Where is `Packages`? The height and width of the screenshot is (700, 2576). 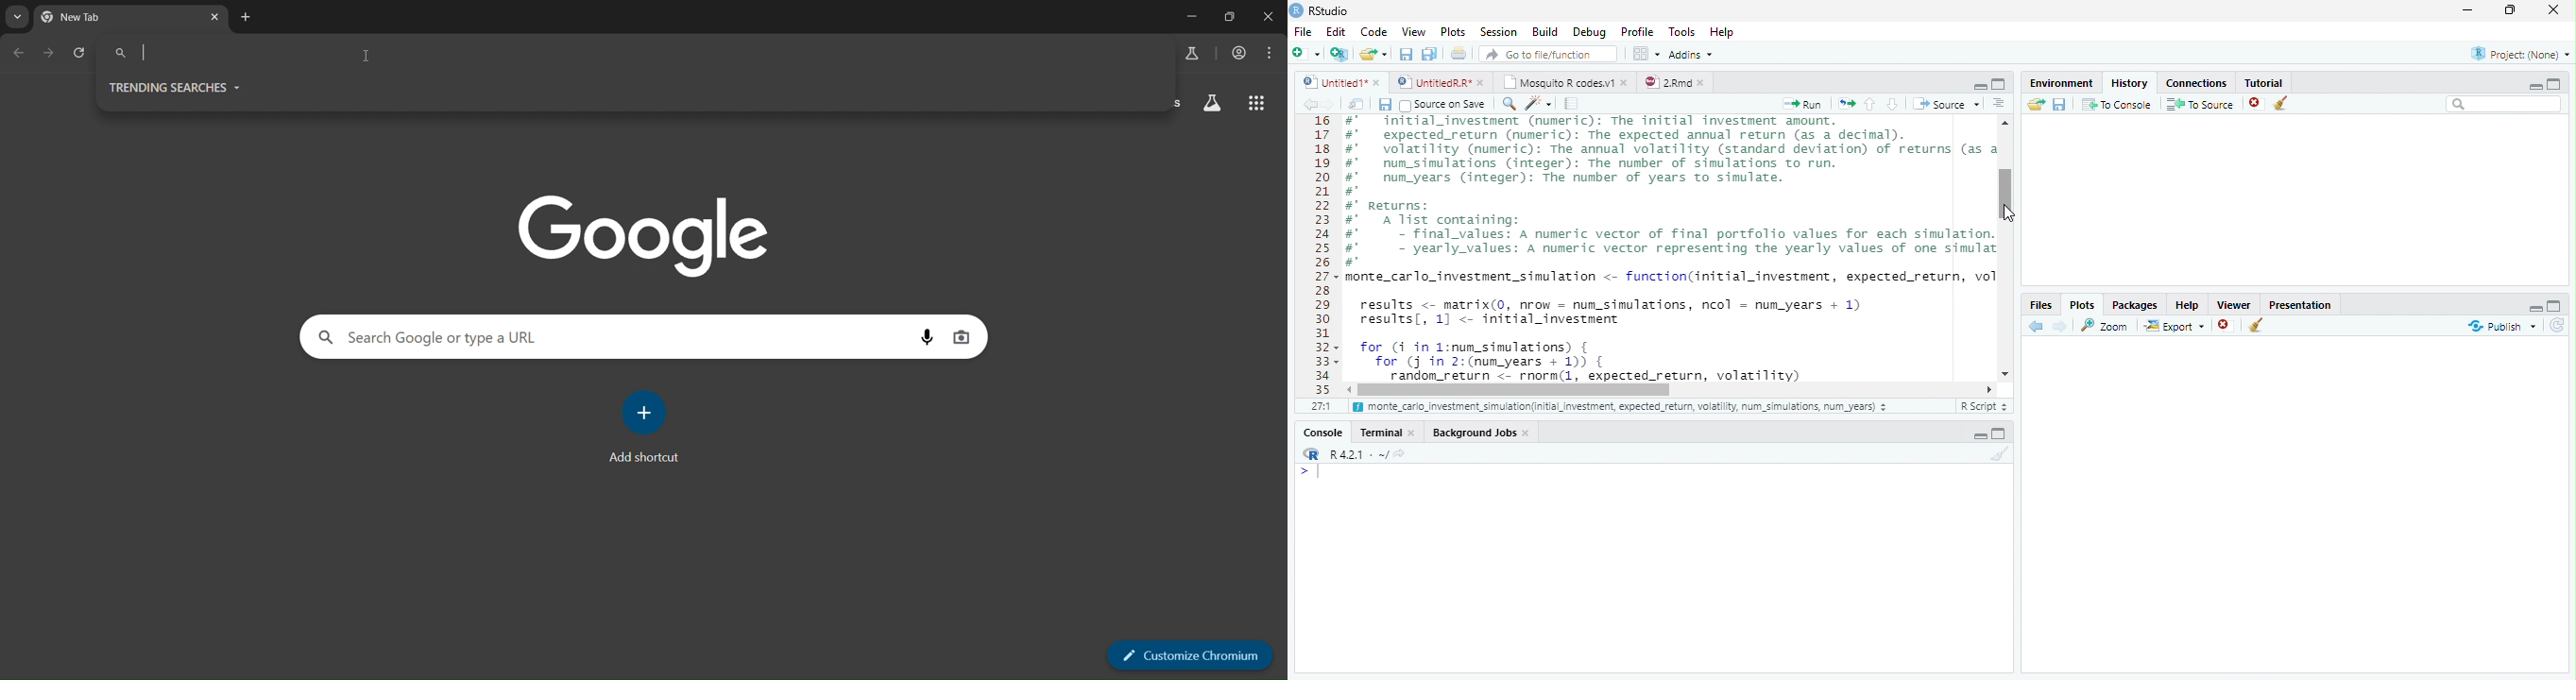 Packages is located at coordinates (2134, 303).